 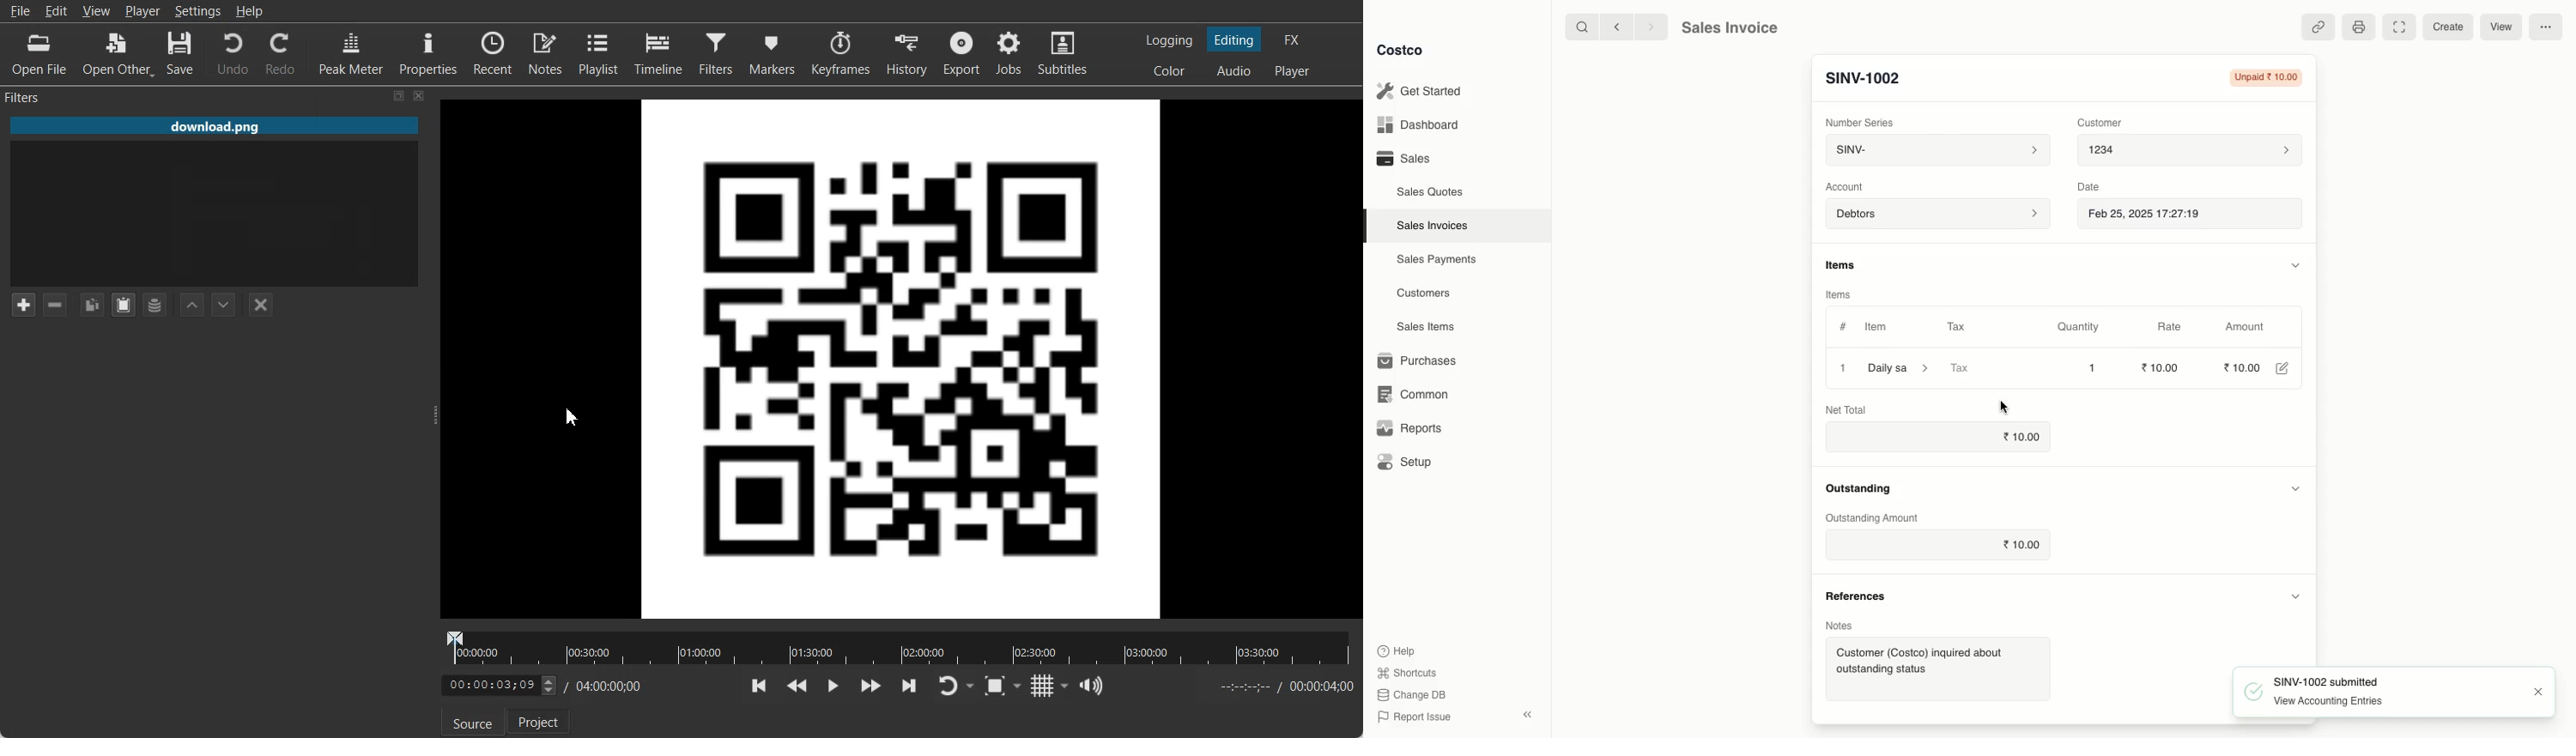 I want to click on Copy Filter, so click(x=91, y=305).